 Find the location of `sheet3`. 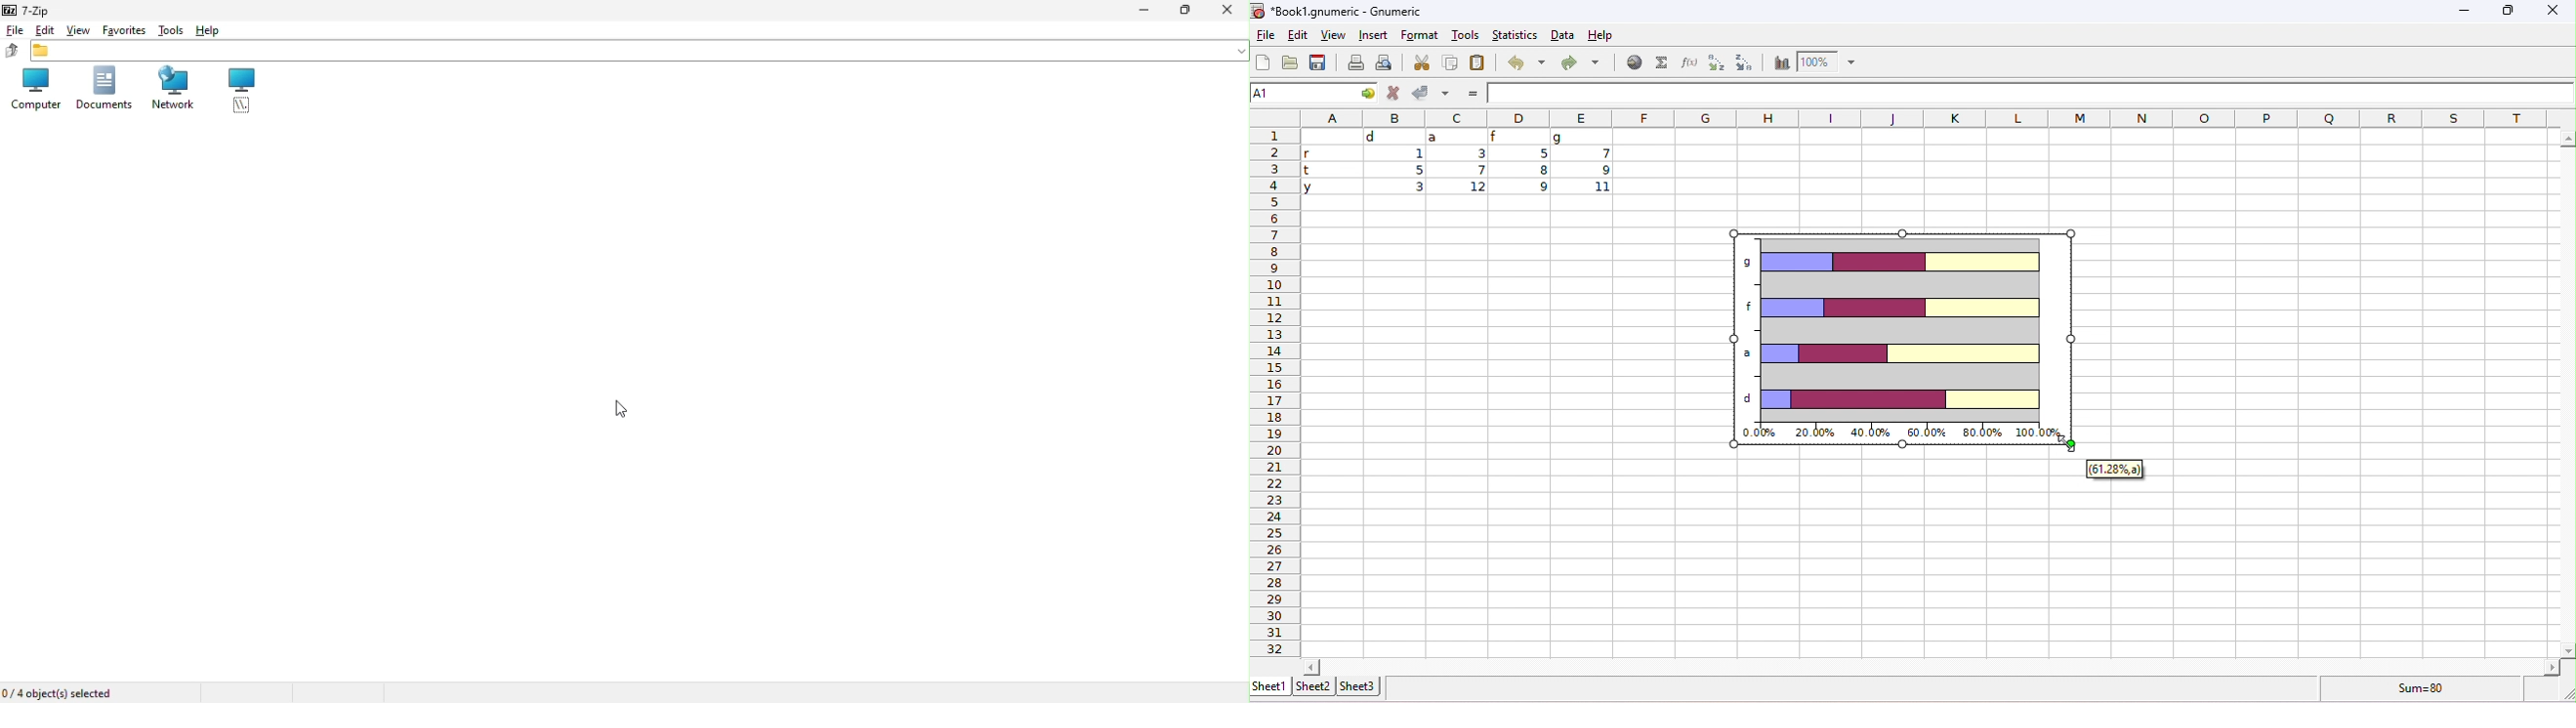

sheet3 is located at coordinates (1360, 685).